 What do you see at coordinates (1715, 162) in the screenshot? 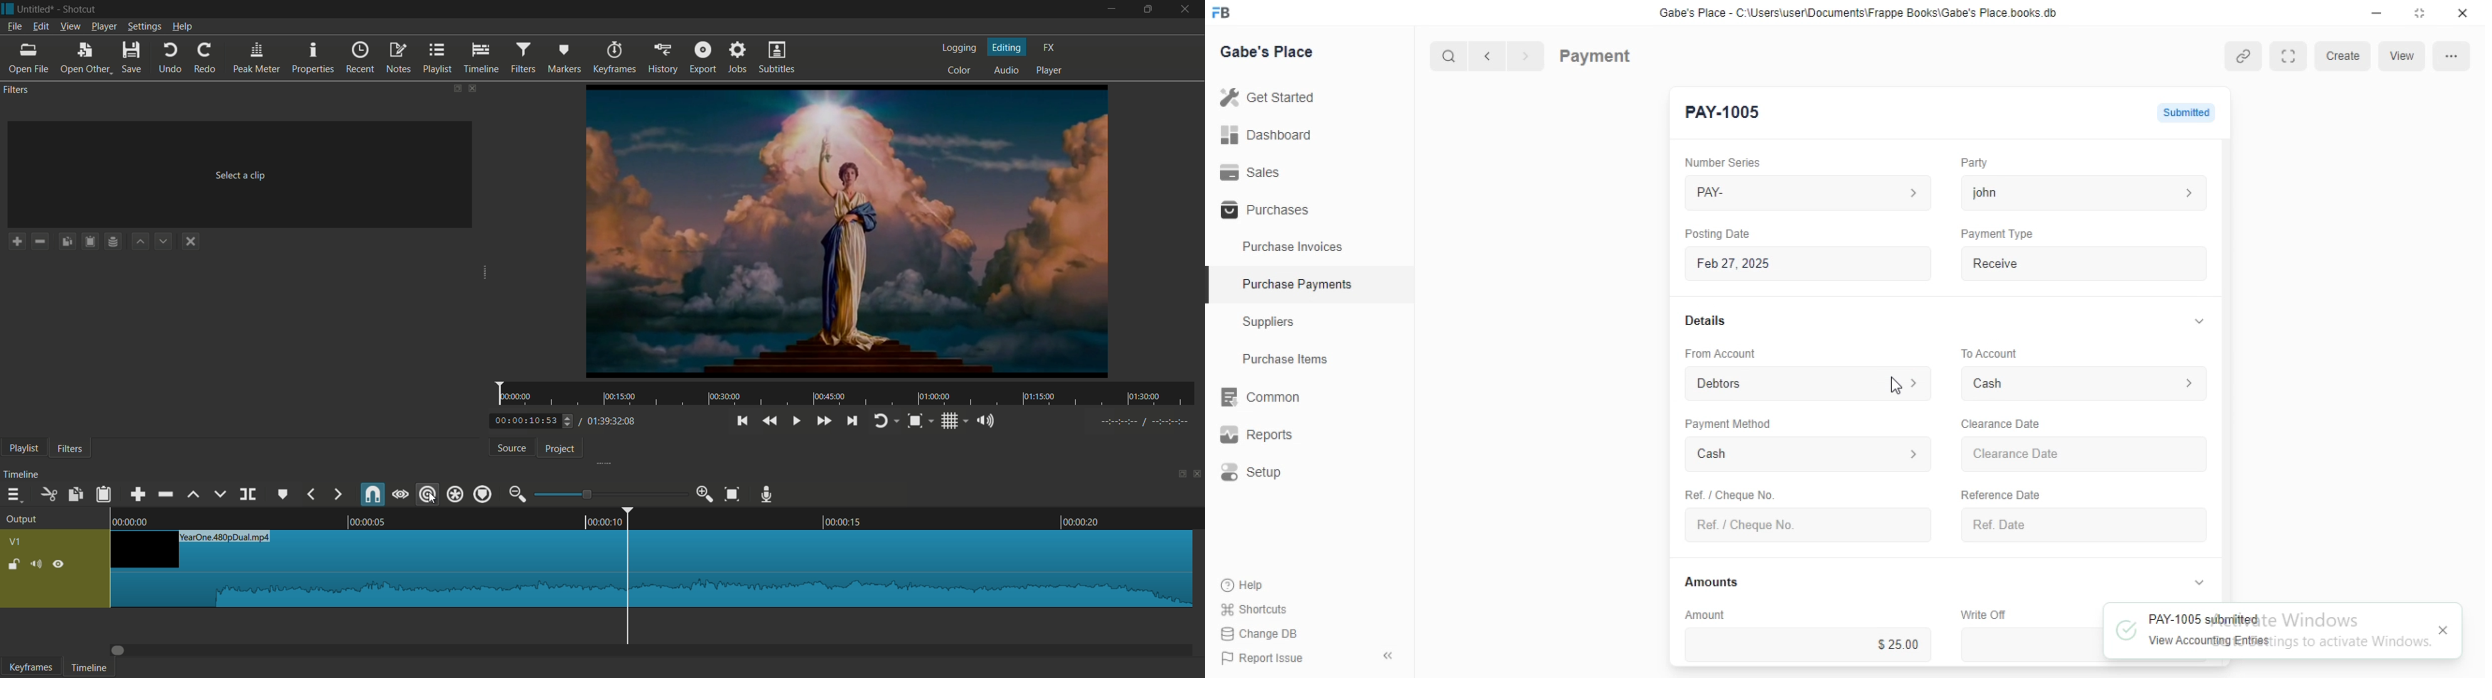
I see `Number Series` at bounding box center [1715, 162].